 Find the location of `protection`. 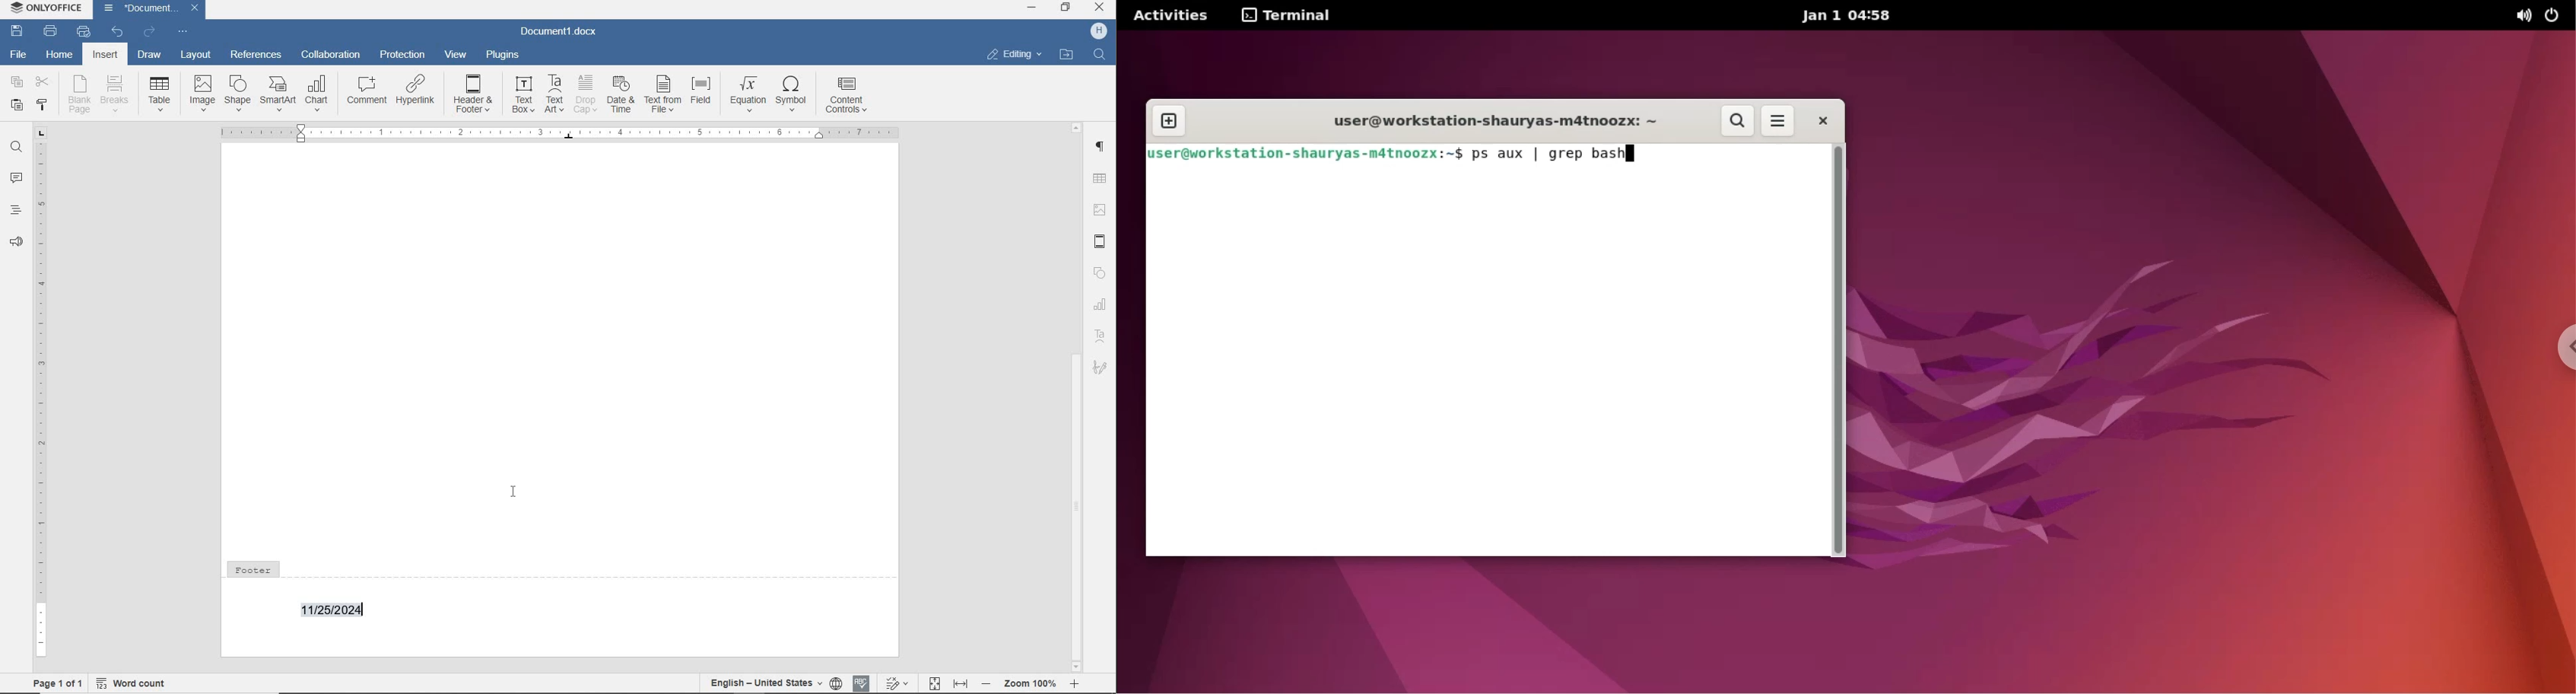

protection is located at coordinates (401, 55).